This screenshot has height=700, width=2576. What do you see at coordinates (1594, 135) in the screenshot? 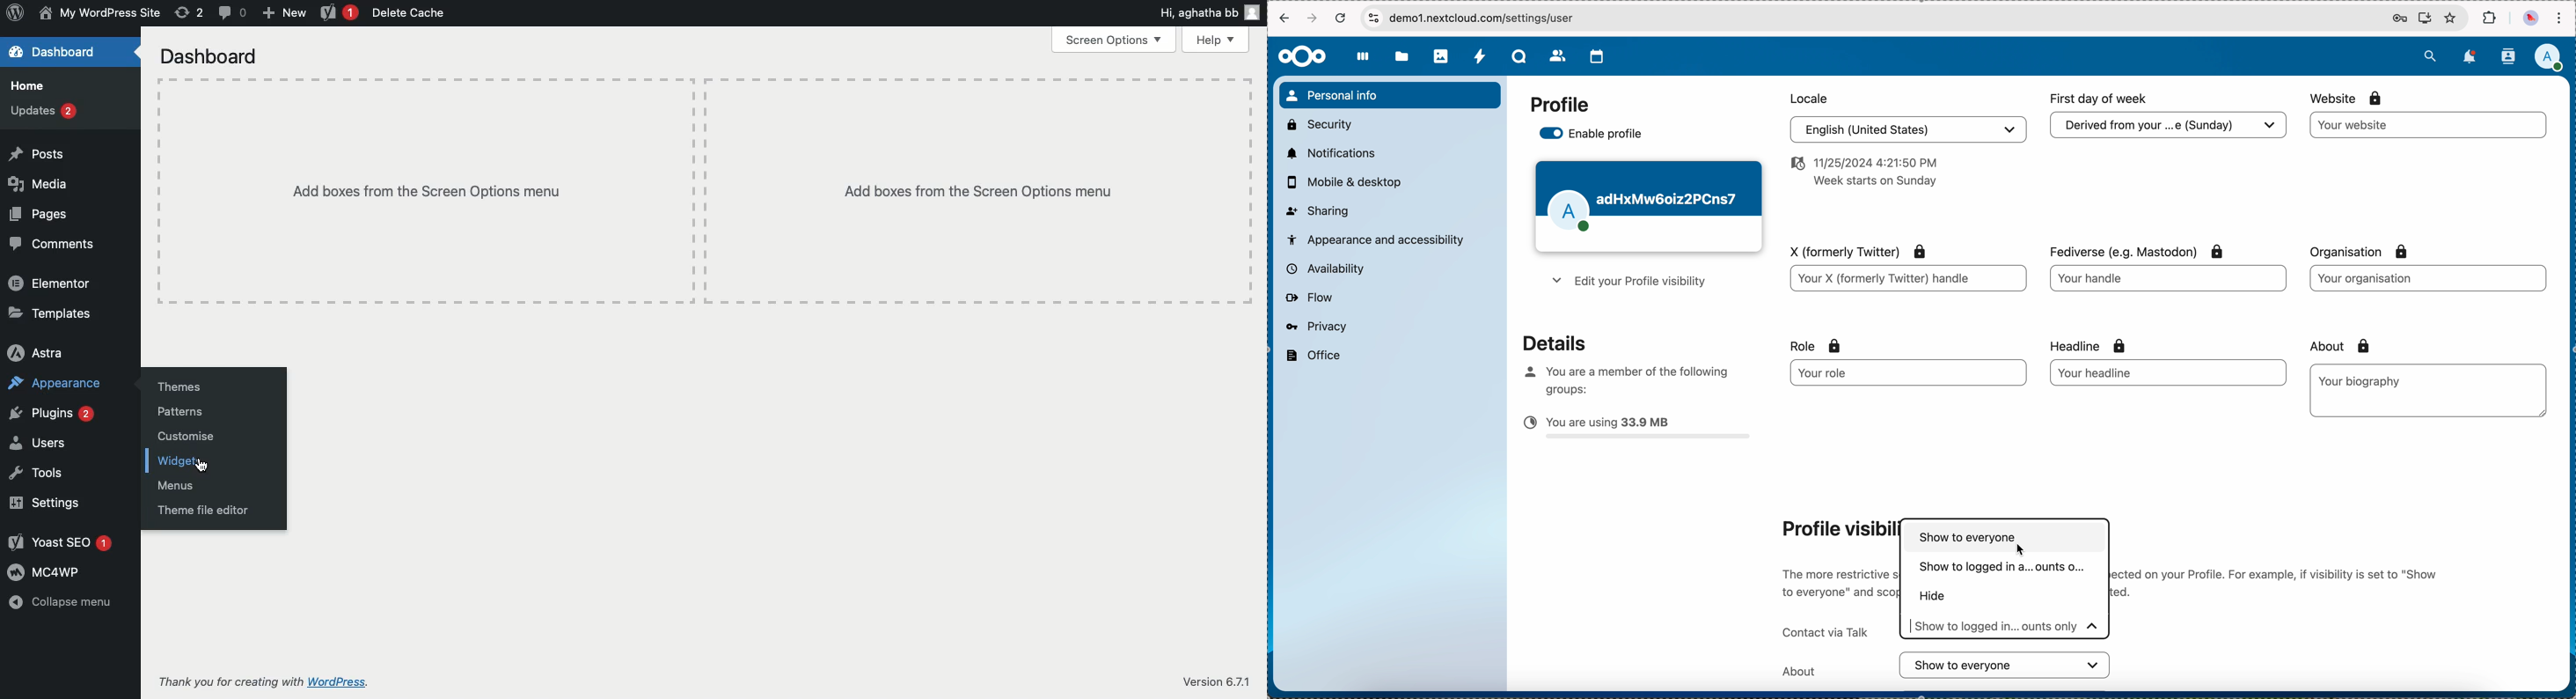
I see `enable profile` at bounding box center [1594, 135].